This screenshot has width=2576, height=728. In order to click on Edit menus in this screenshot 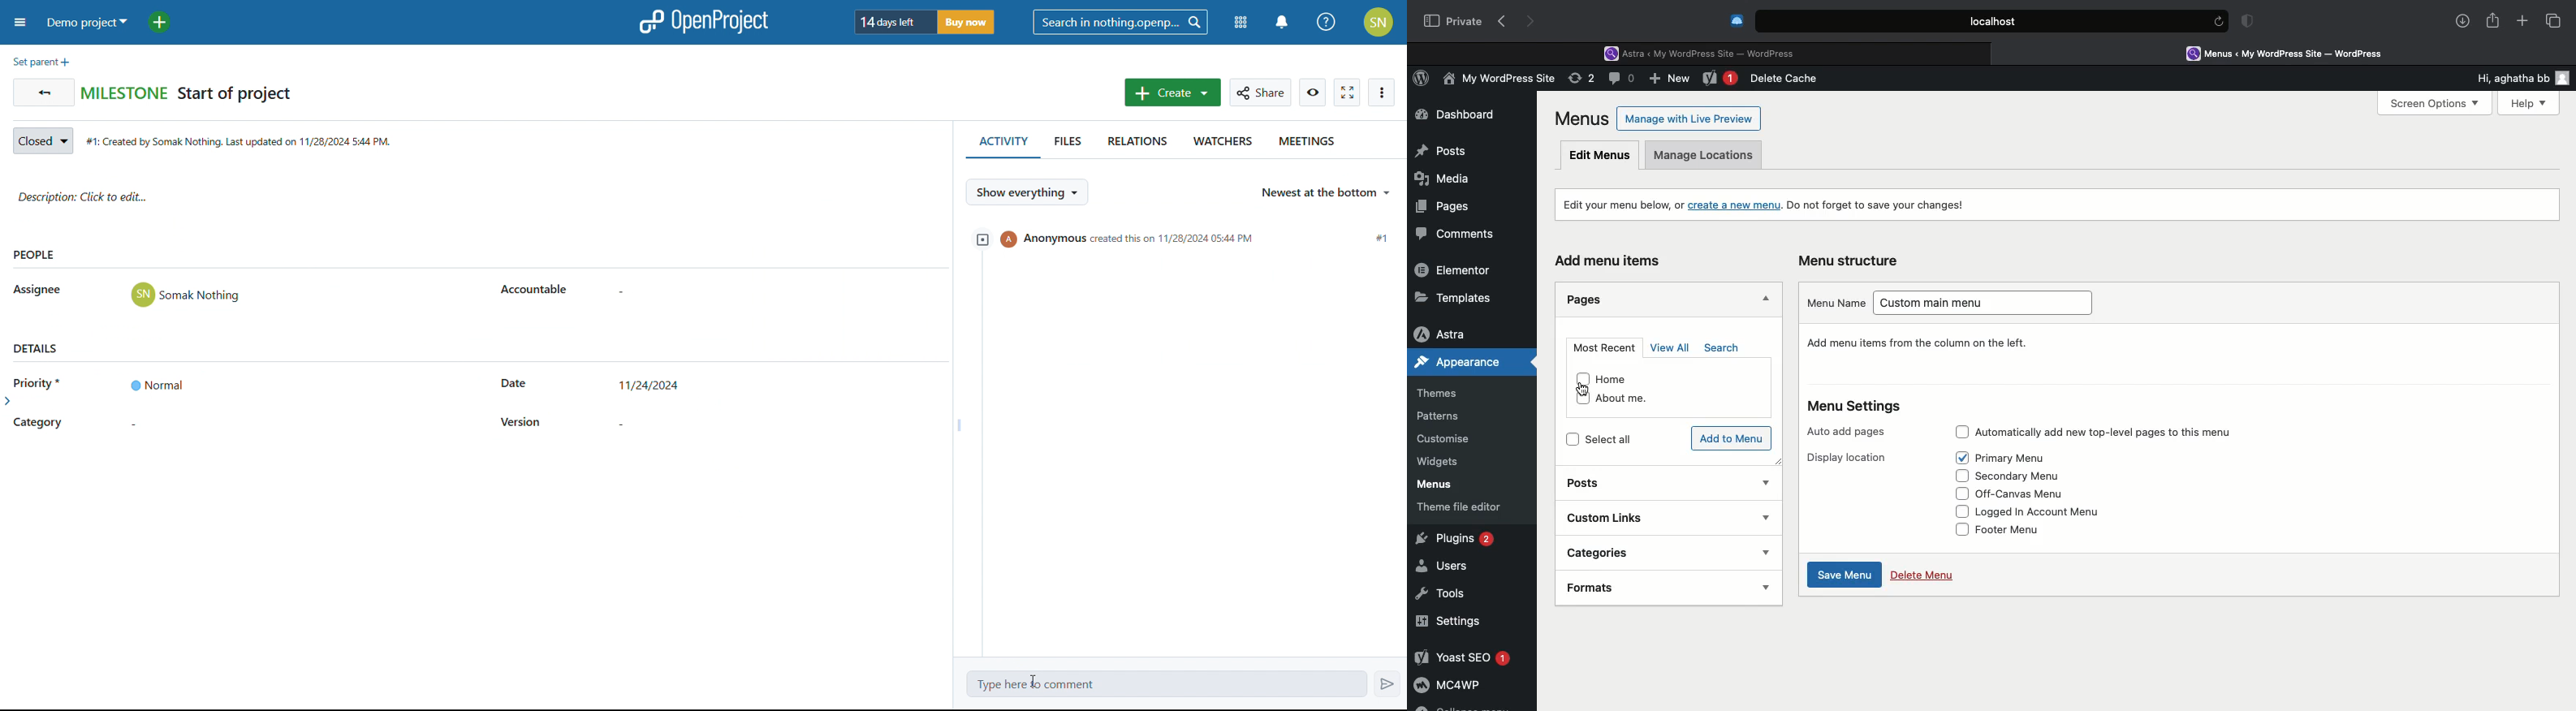, I will do `click(1601, 154)`.